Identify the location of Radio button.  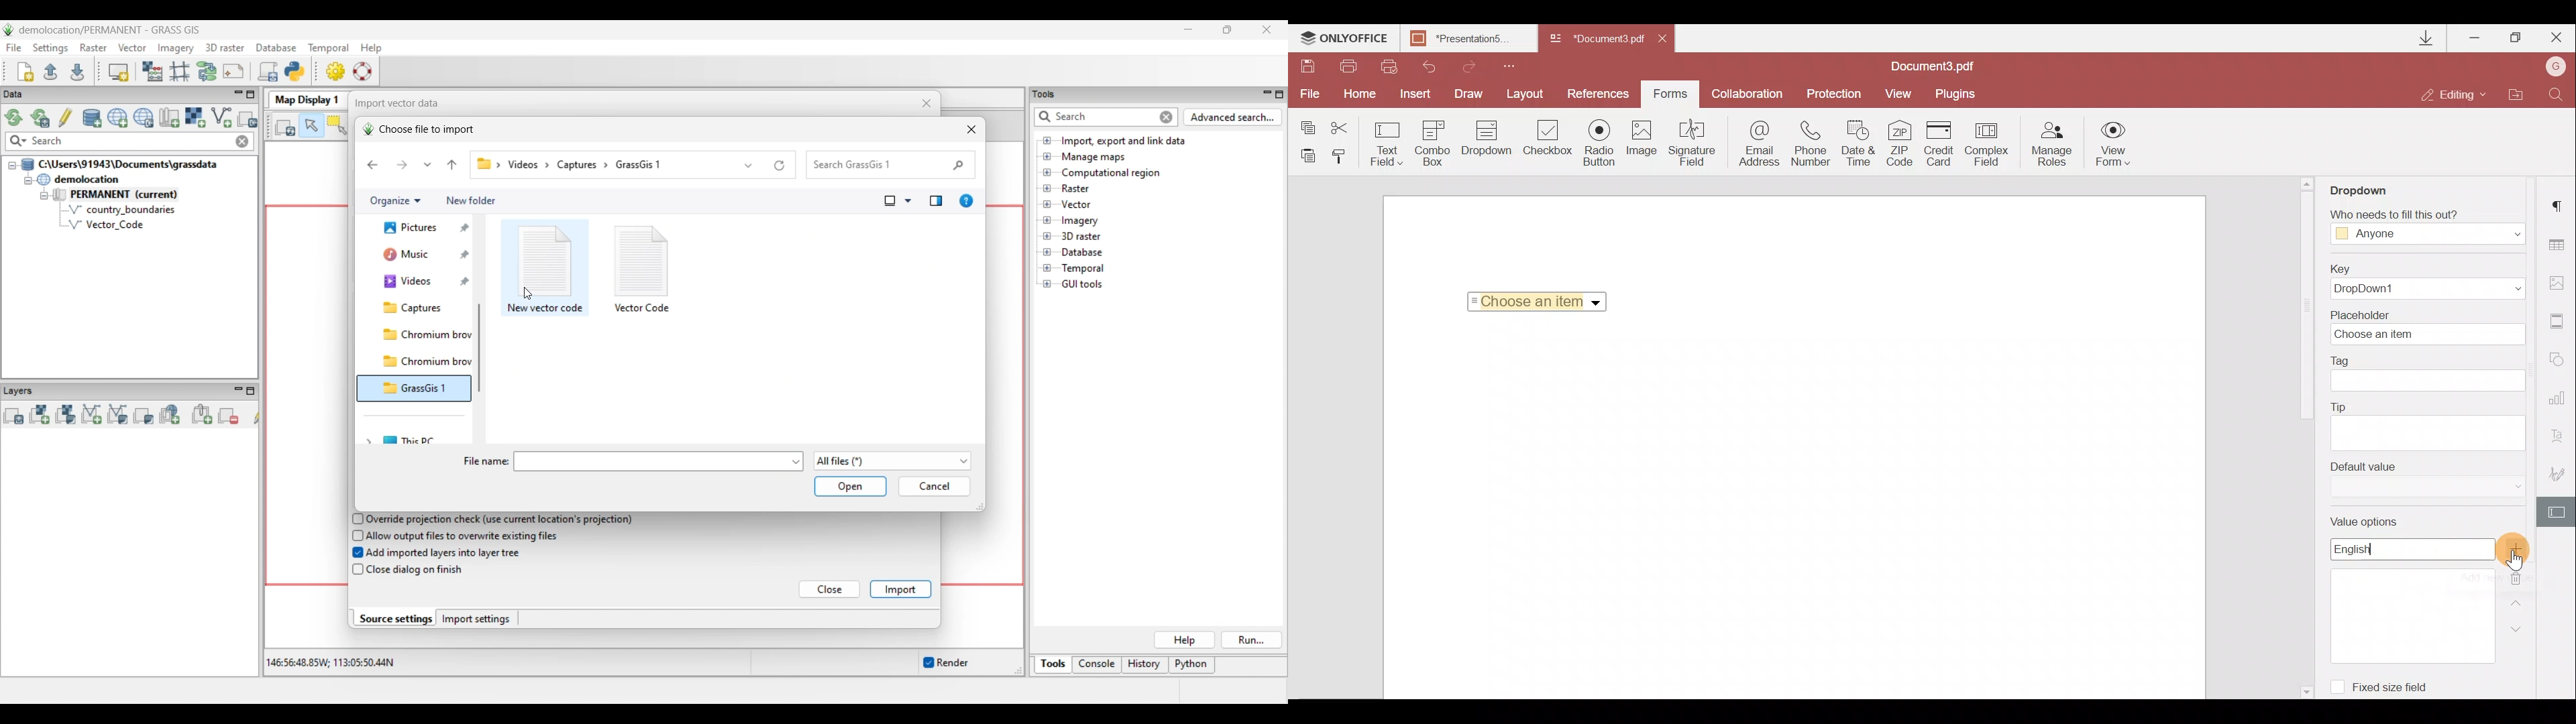
(1599, 142).